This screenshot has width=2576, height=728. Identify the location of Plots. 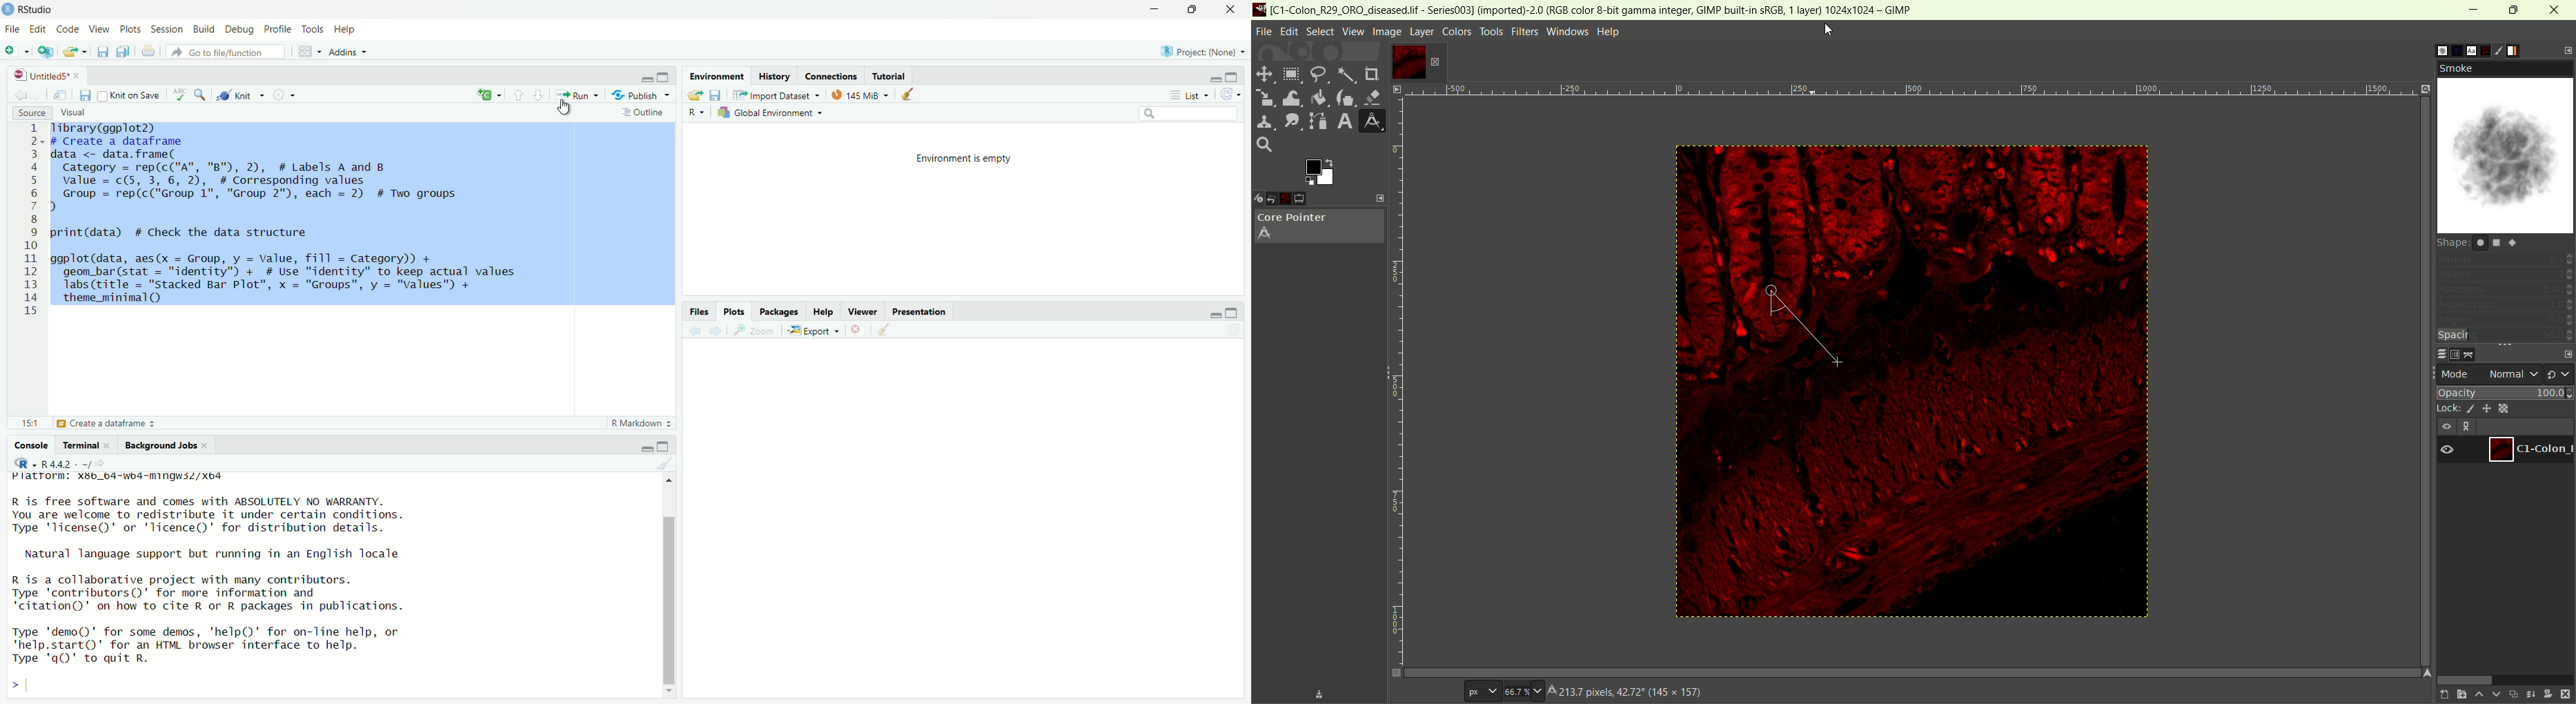
(736, 311).